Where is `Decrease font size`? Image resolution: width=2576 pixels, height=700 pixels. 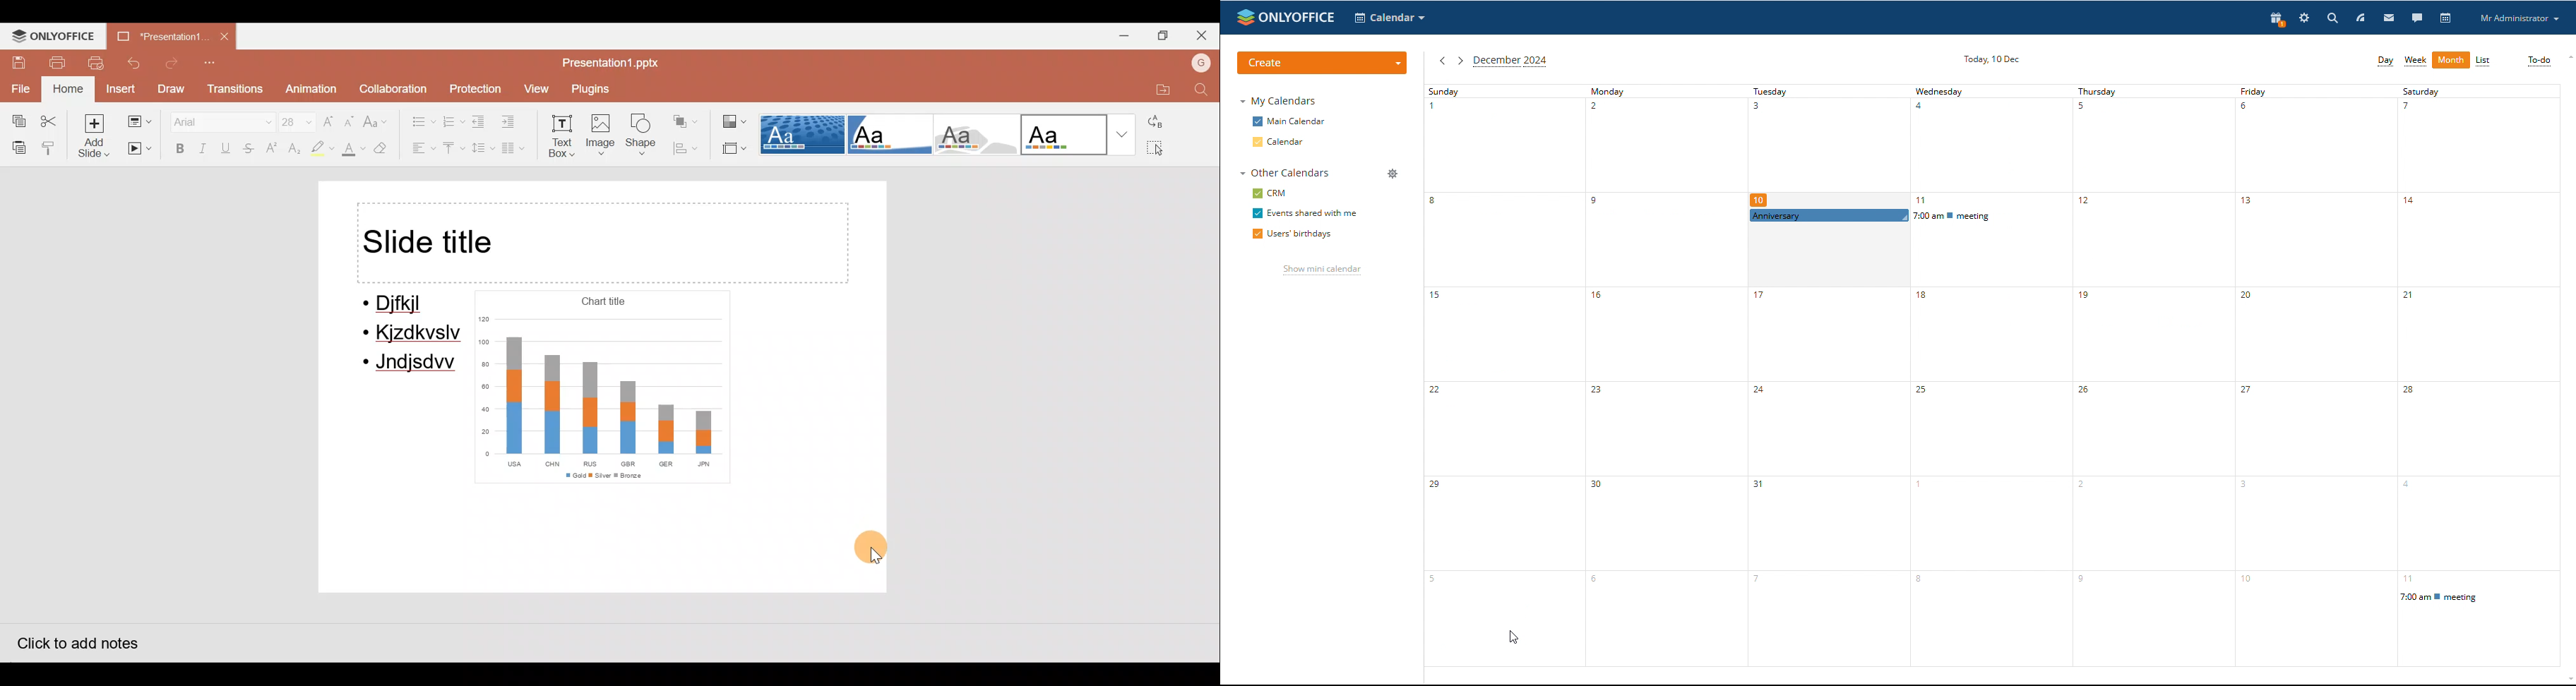 Decrease font size is located at coordinates (348, 119).